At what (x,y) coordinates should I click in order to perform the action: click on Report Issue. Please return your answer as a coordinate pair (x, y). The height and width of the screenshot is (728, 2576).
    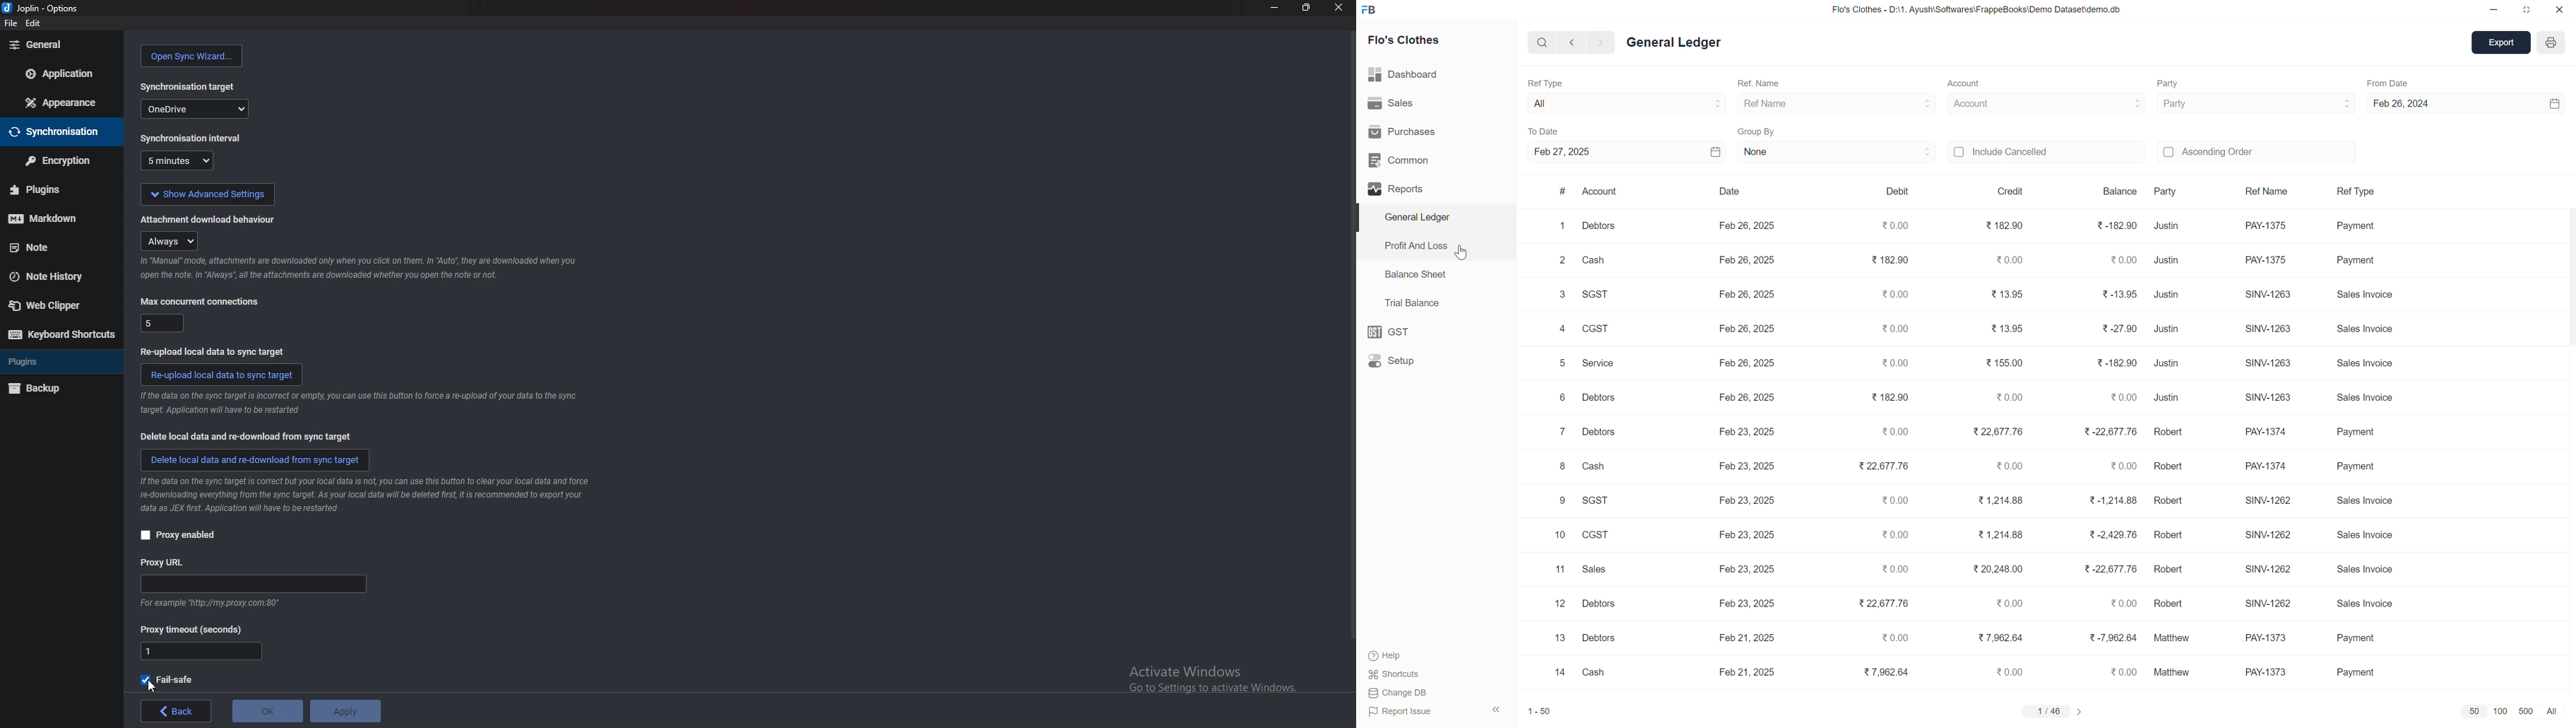
    Looking at the image, I should click on (1435, 713).